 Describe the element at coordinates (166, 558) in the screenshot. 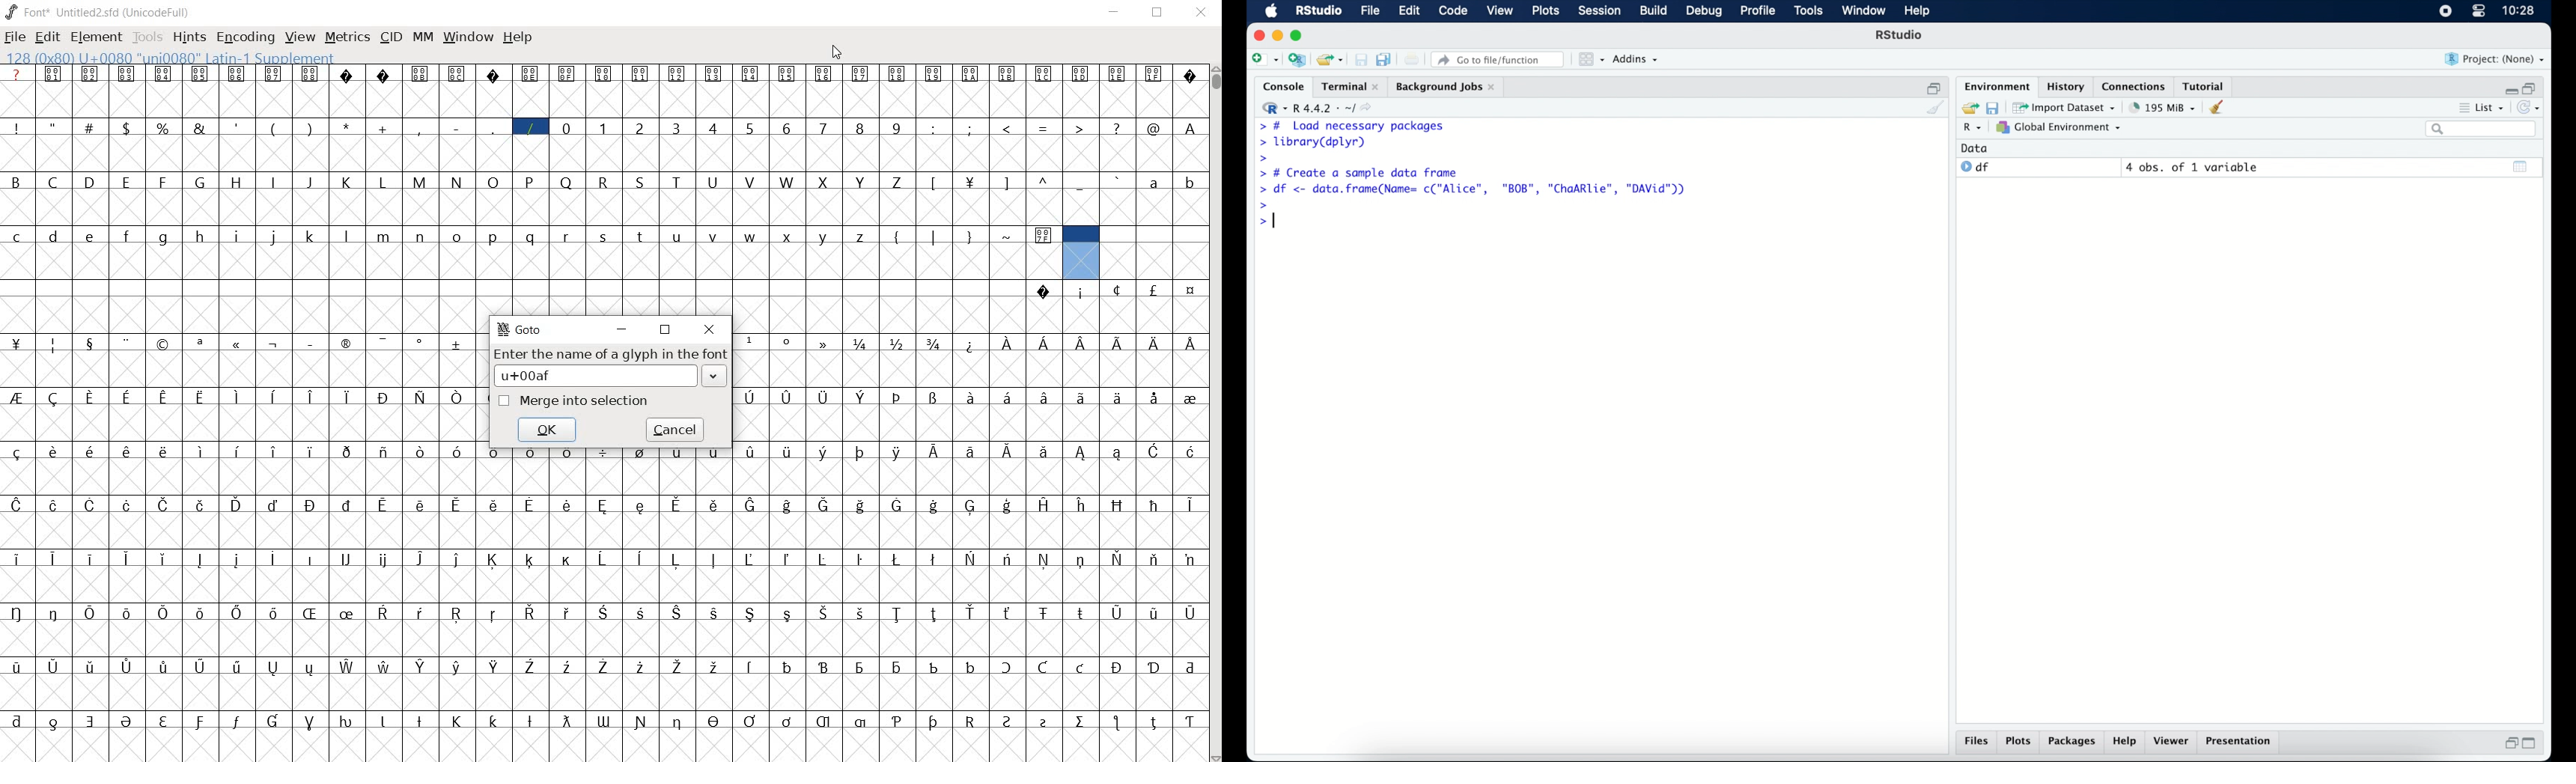

I see `Symbol` at that location.